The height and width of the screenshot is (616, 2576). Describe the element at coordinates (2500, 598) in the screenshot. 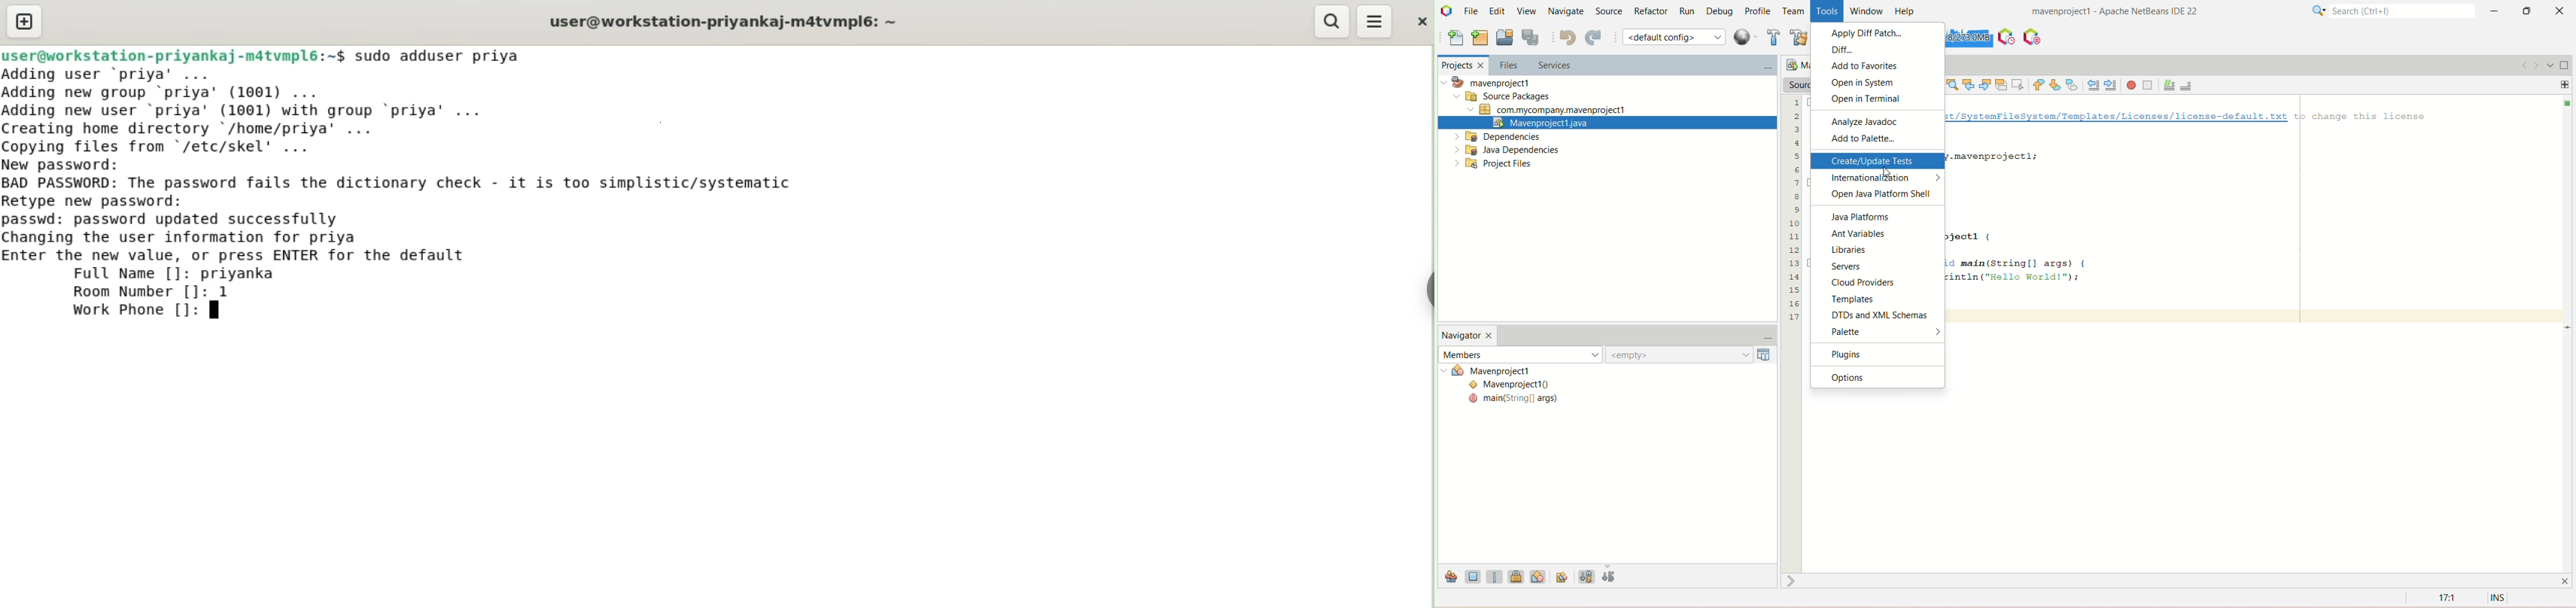

I see `INS` at that location.